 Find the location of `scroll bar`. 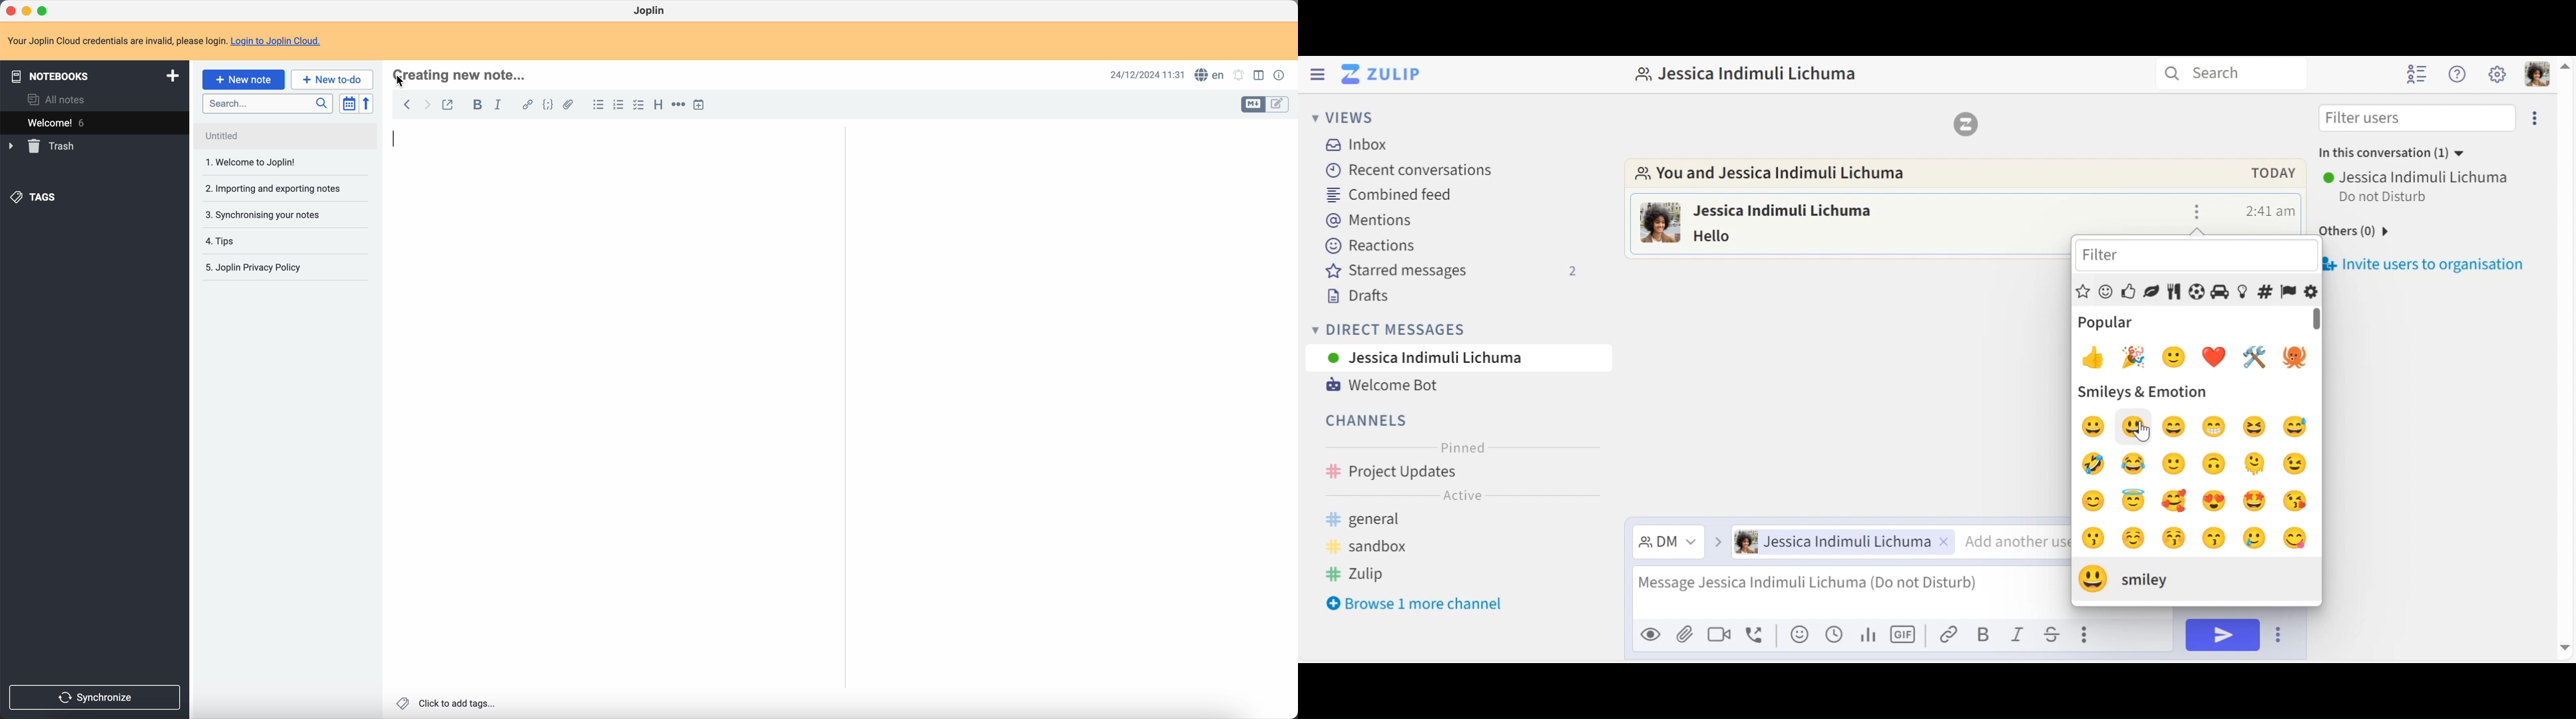

scroll bar is located at coordinates (1291, 226).